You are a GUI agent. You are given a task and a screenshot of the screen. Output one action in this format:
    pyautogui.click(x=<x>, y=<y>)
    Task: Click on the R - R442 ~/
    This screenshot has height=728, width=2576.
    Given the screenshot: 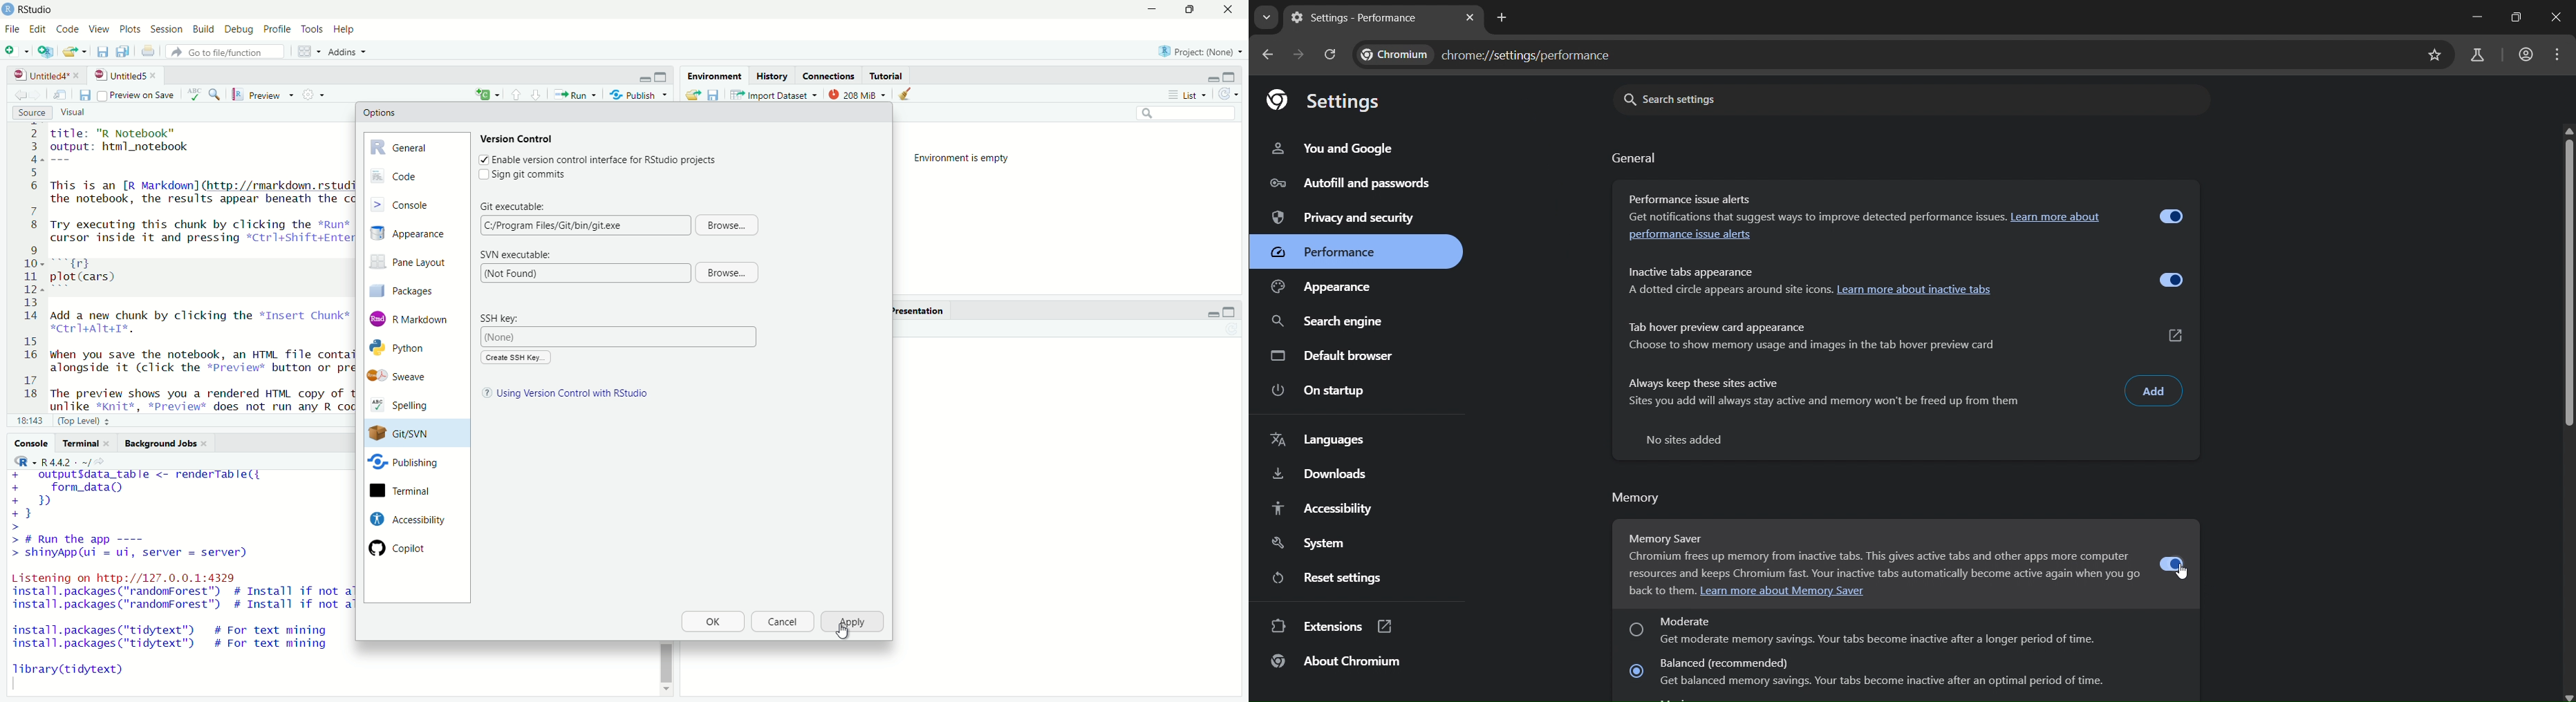 What is the action you would take?
    pyautogui.click(x=51, y=462)
    